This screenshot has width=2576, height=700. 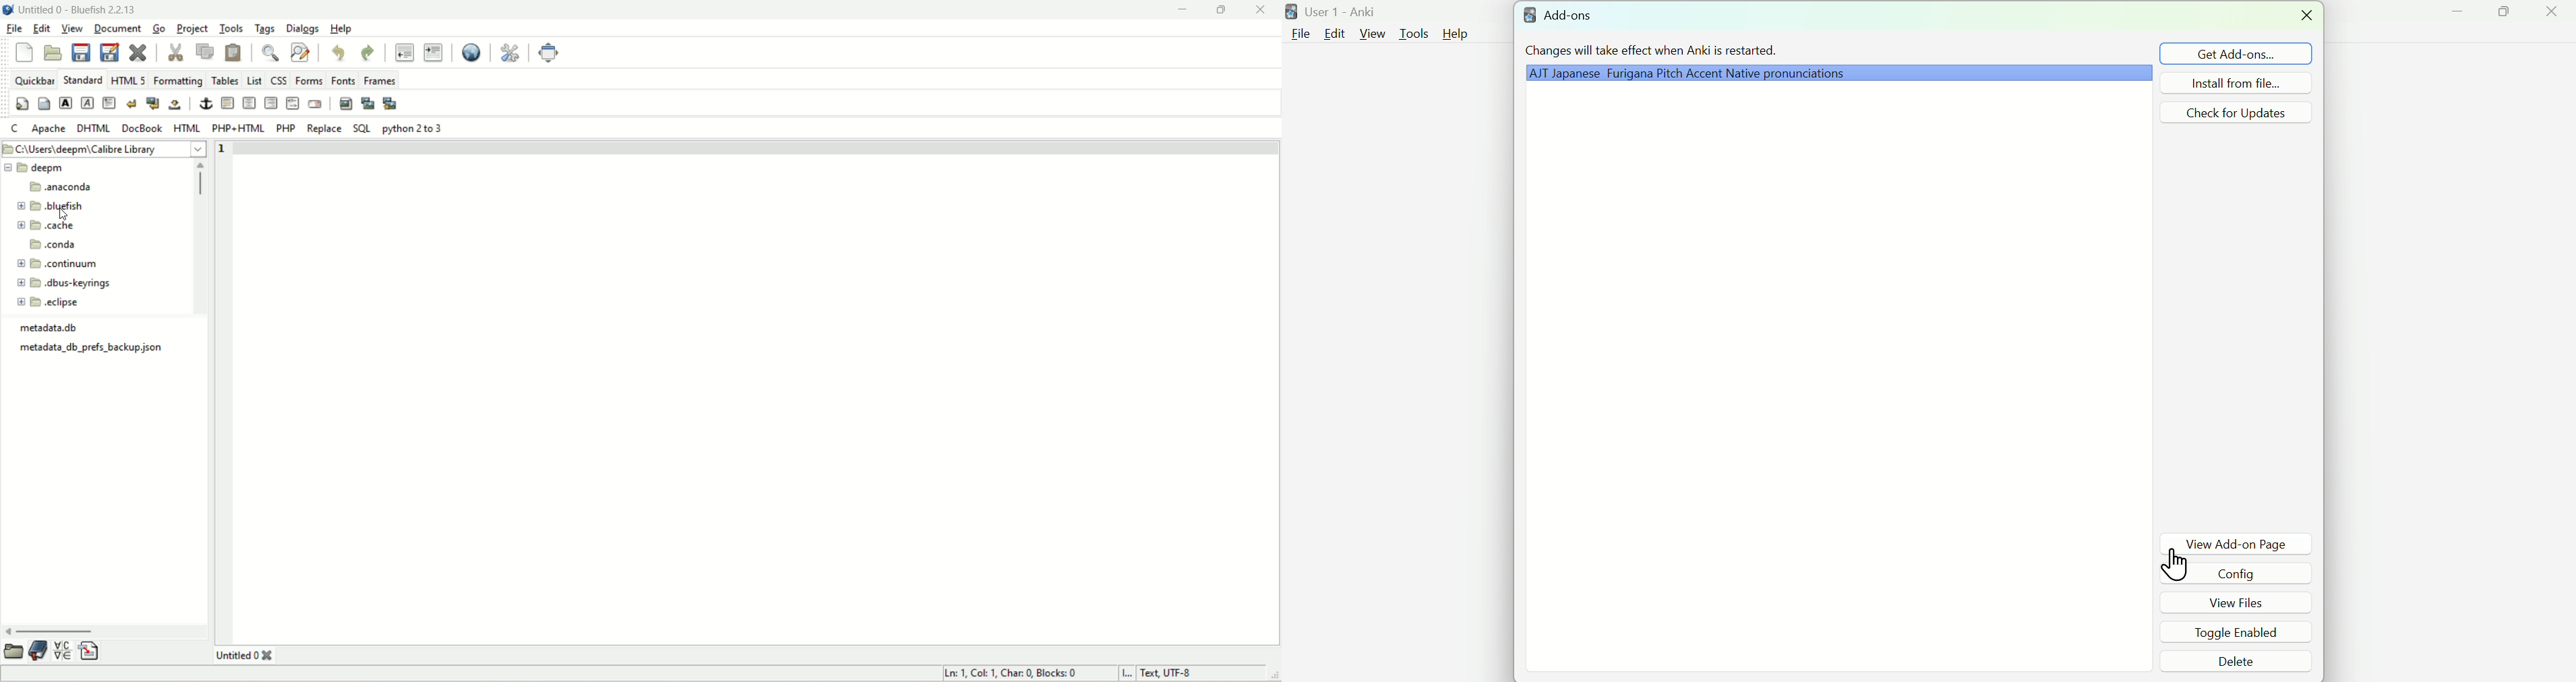 I want to click on multi-thumbnail, so click(x=393, y=103).